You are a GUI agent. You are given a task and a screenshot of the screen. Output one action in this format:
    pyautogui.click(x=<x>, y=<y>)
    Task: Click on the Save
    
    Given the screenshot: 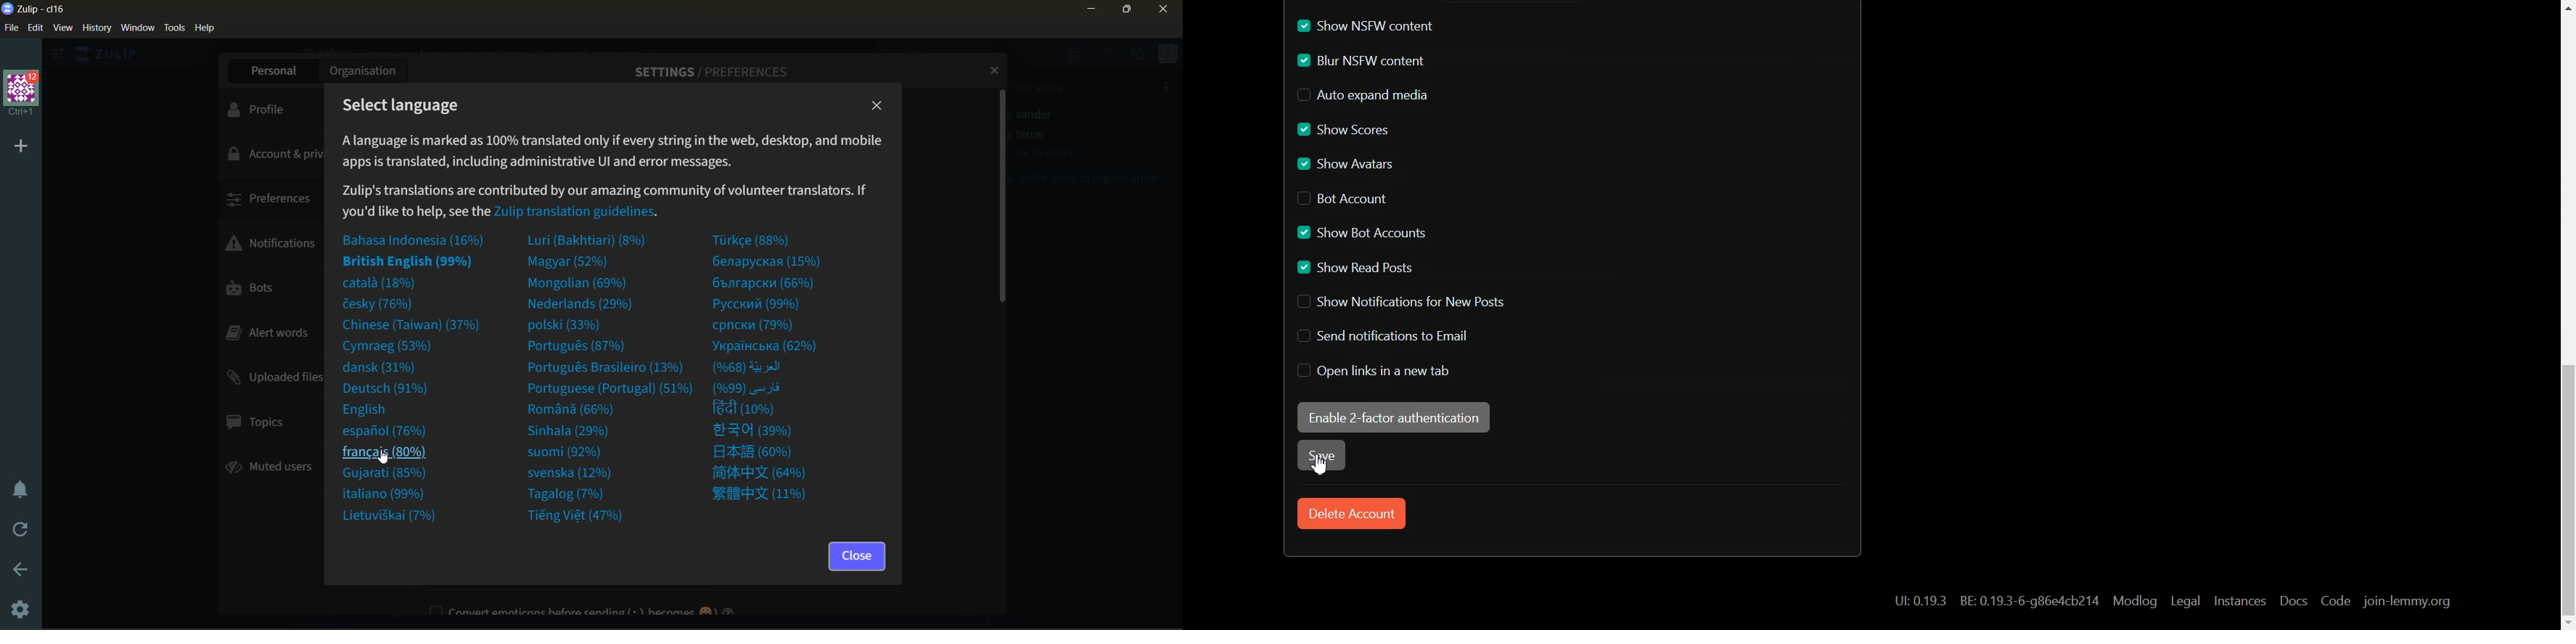 What is the action you would take?
    pyautogui.click(x=1327, y=457)
    